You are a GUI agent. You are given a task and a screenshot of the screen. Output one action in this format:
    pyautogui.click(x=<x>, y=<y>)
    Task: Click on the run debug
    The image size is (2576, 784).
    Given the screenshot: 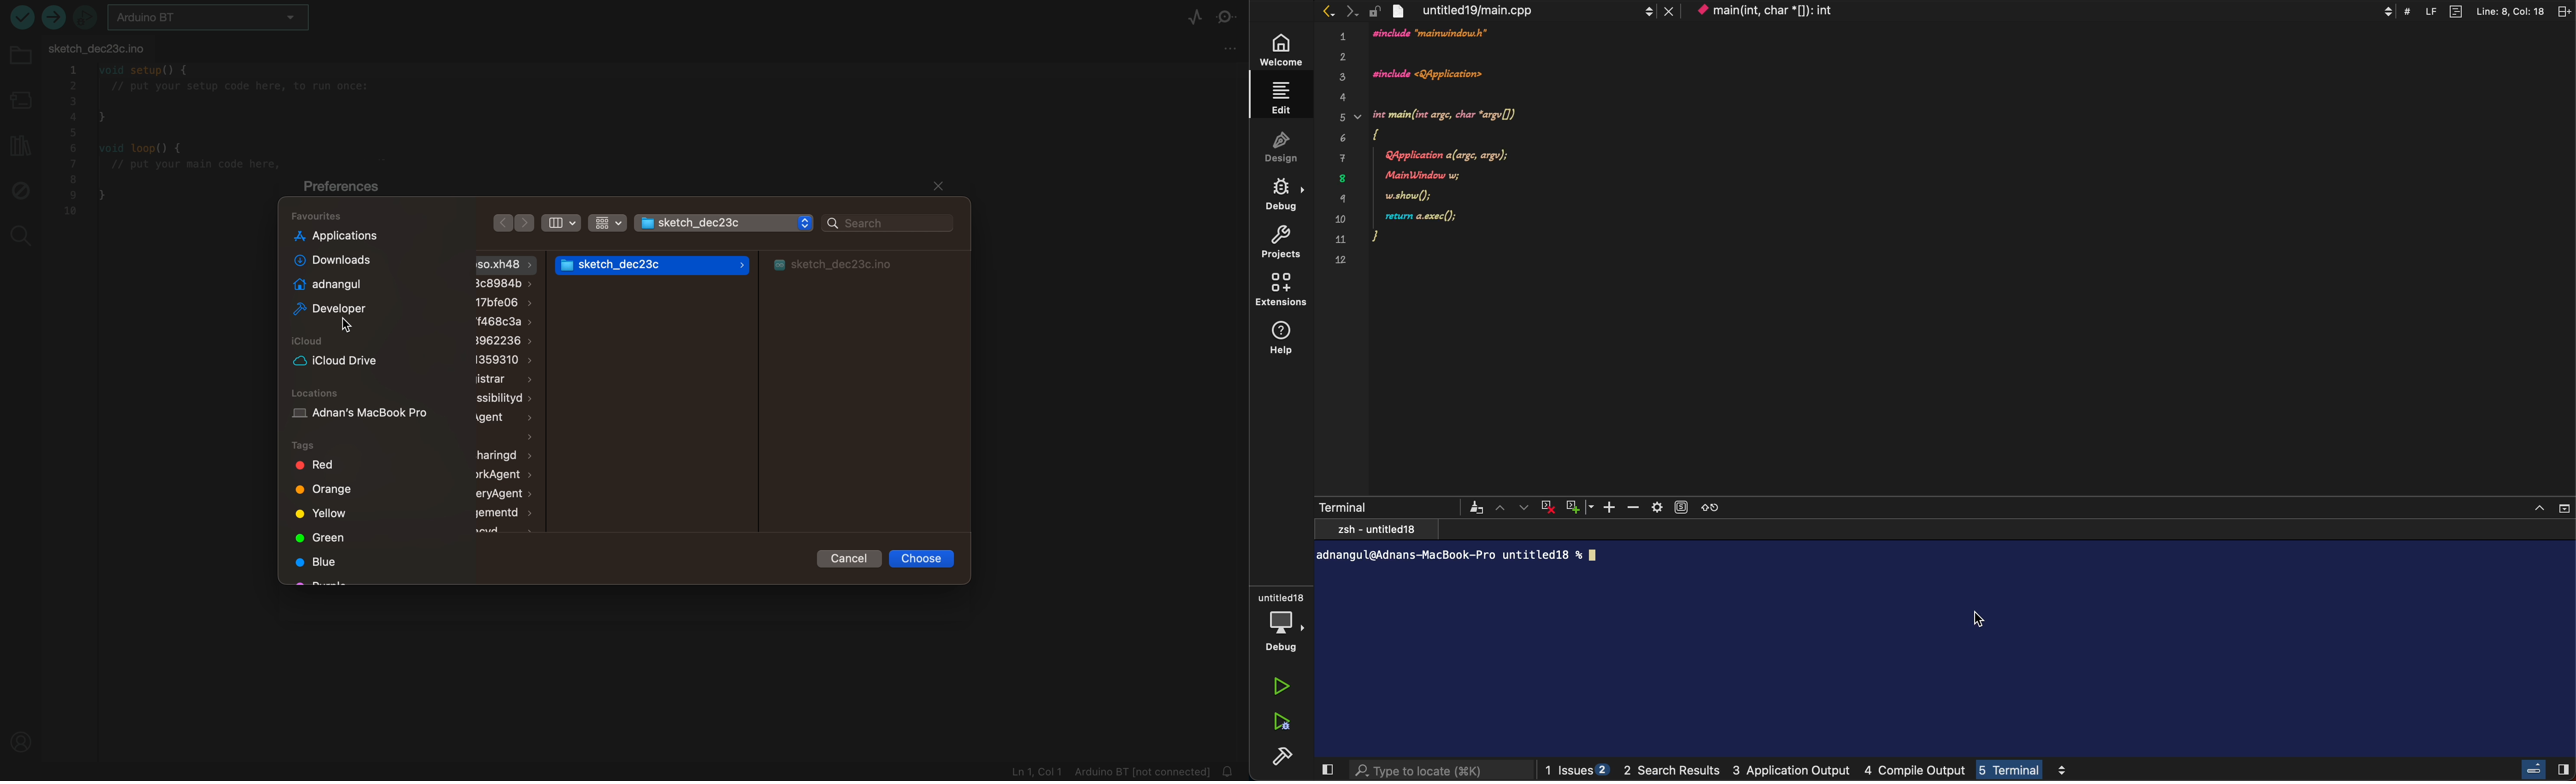 What is the action you would take?
    pyautogui.click(x=1280, y=718)
    